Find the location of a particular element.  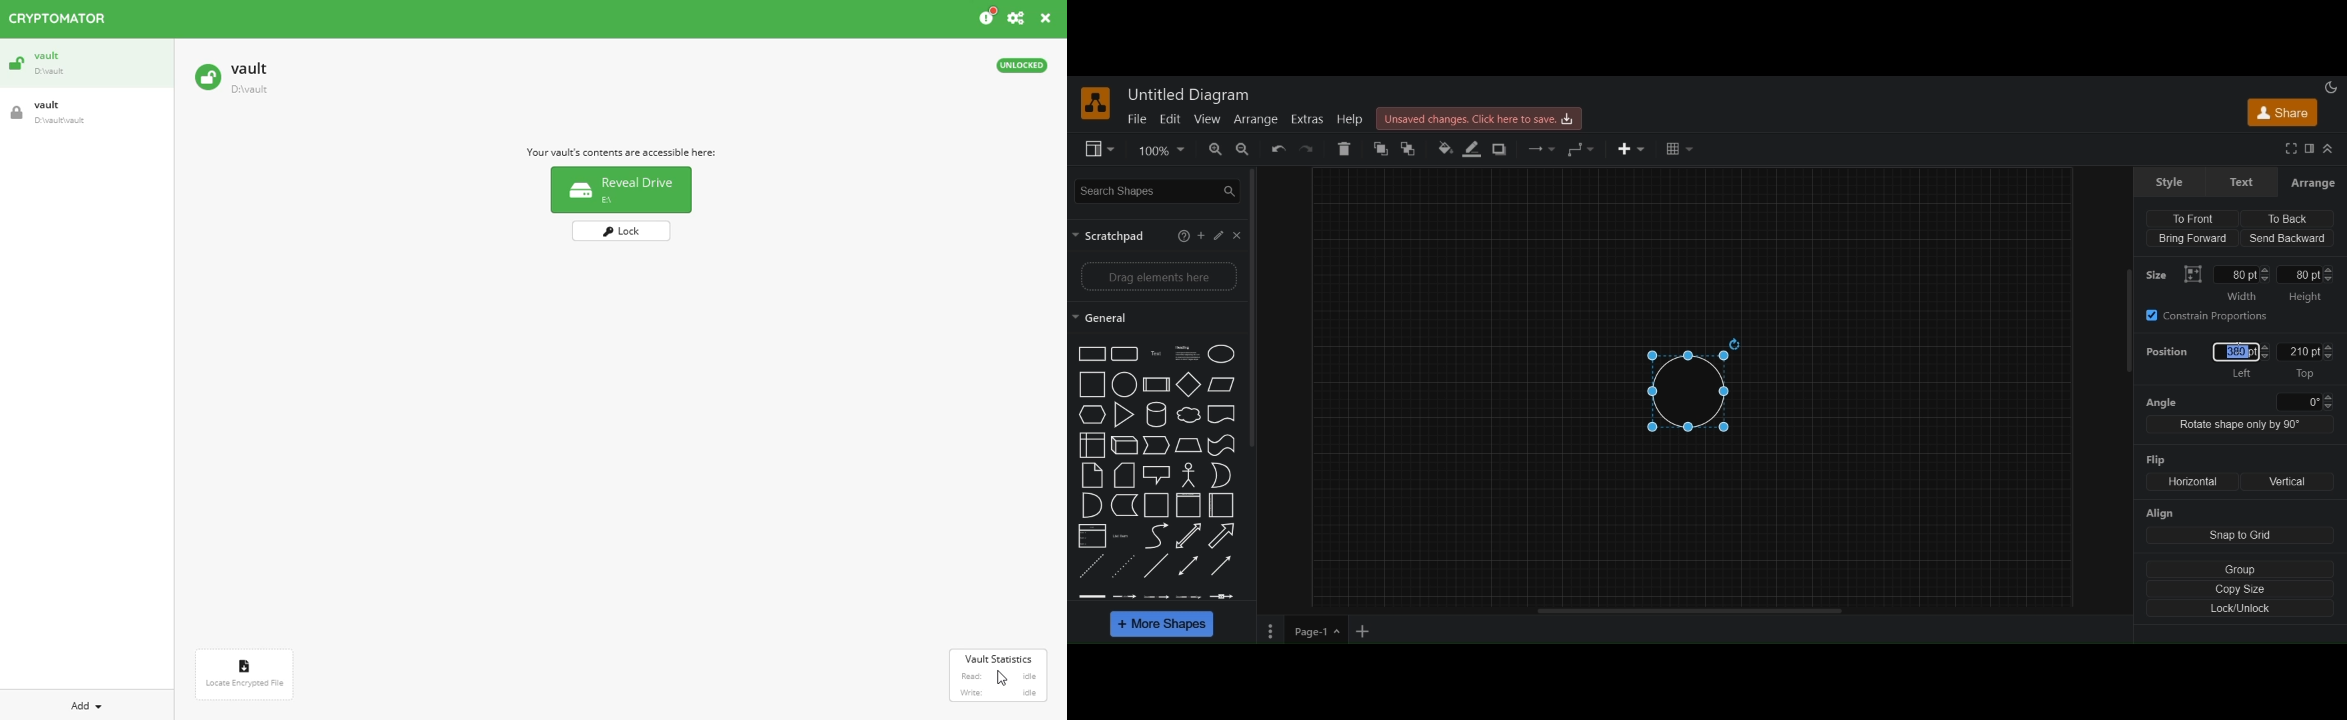

Para is located at coordinates (1186, 352).